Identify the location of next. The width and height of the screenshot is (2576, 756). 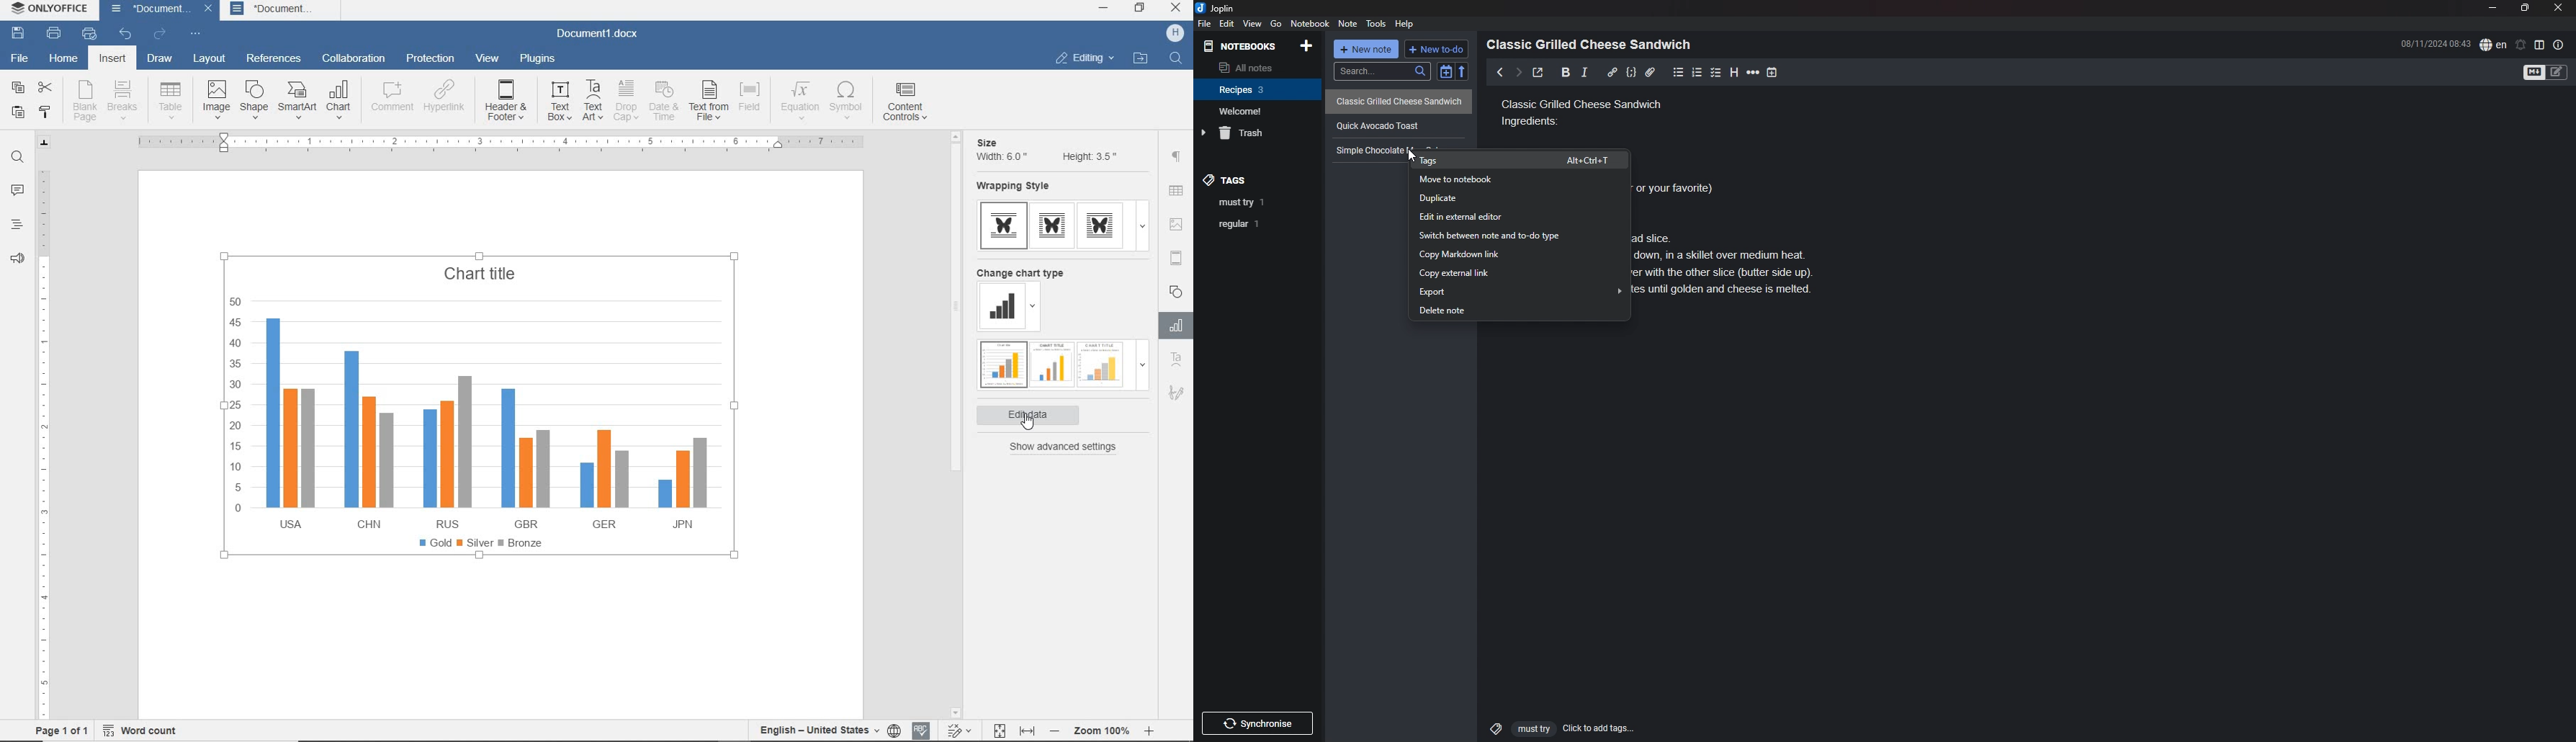
(1517, 72).